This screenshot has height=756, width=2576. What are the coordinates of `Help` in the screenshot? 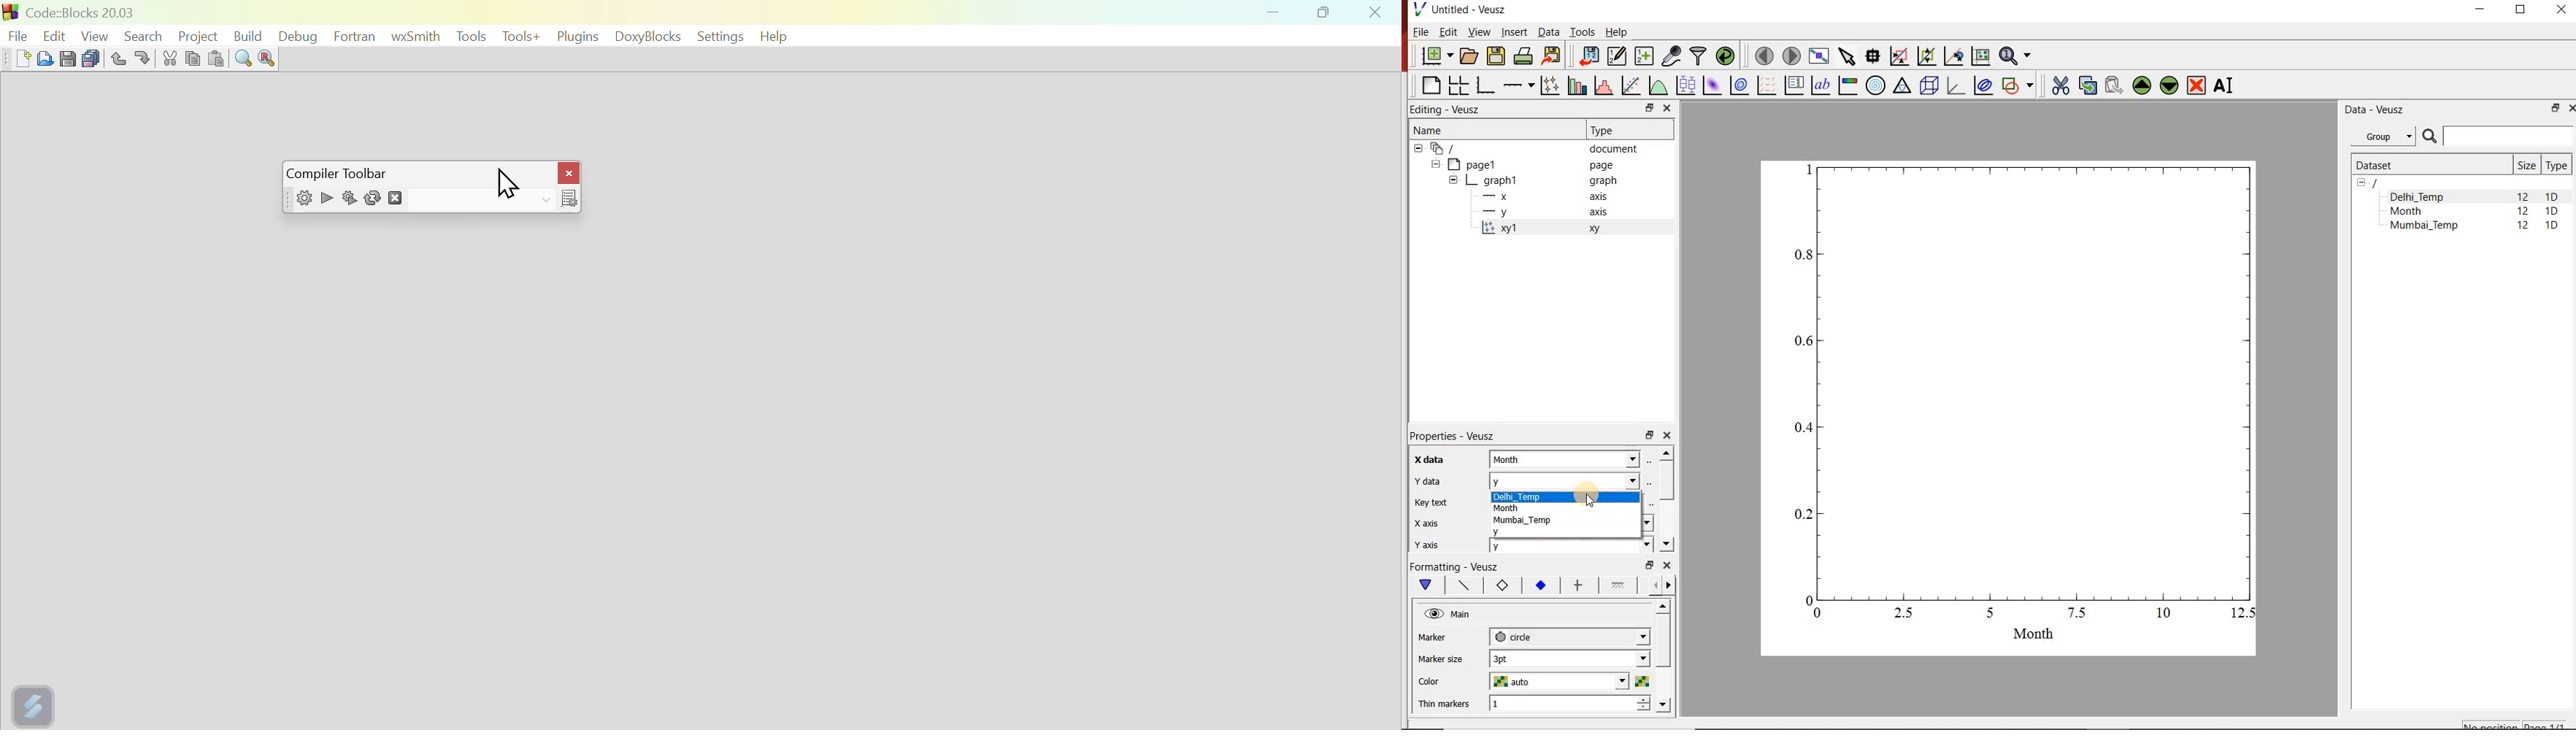 It's located at (1617, 31).